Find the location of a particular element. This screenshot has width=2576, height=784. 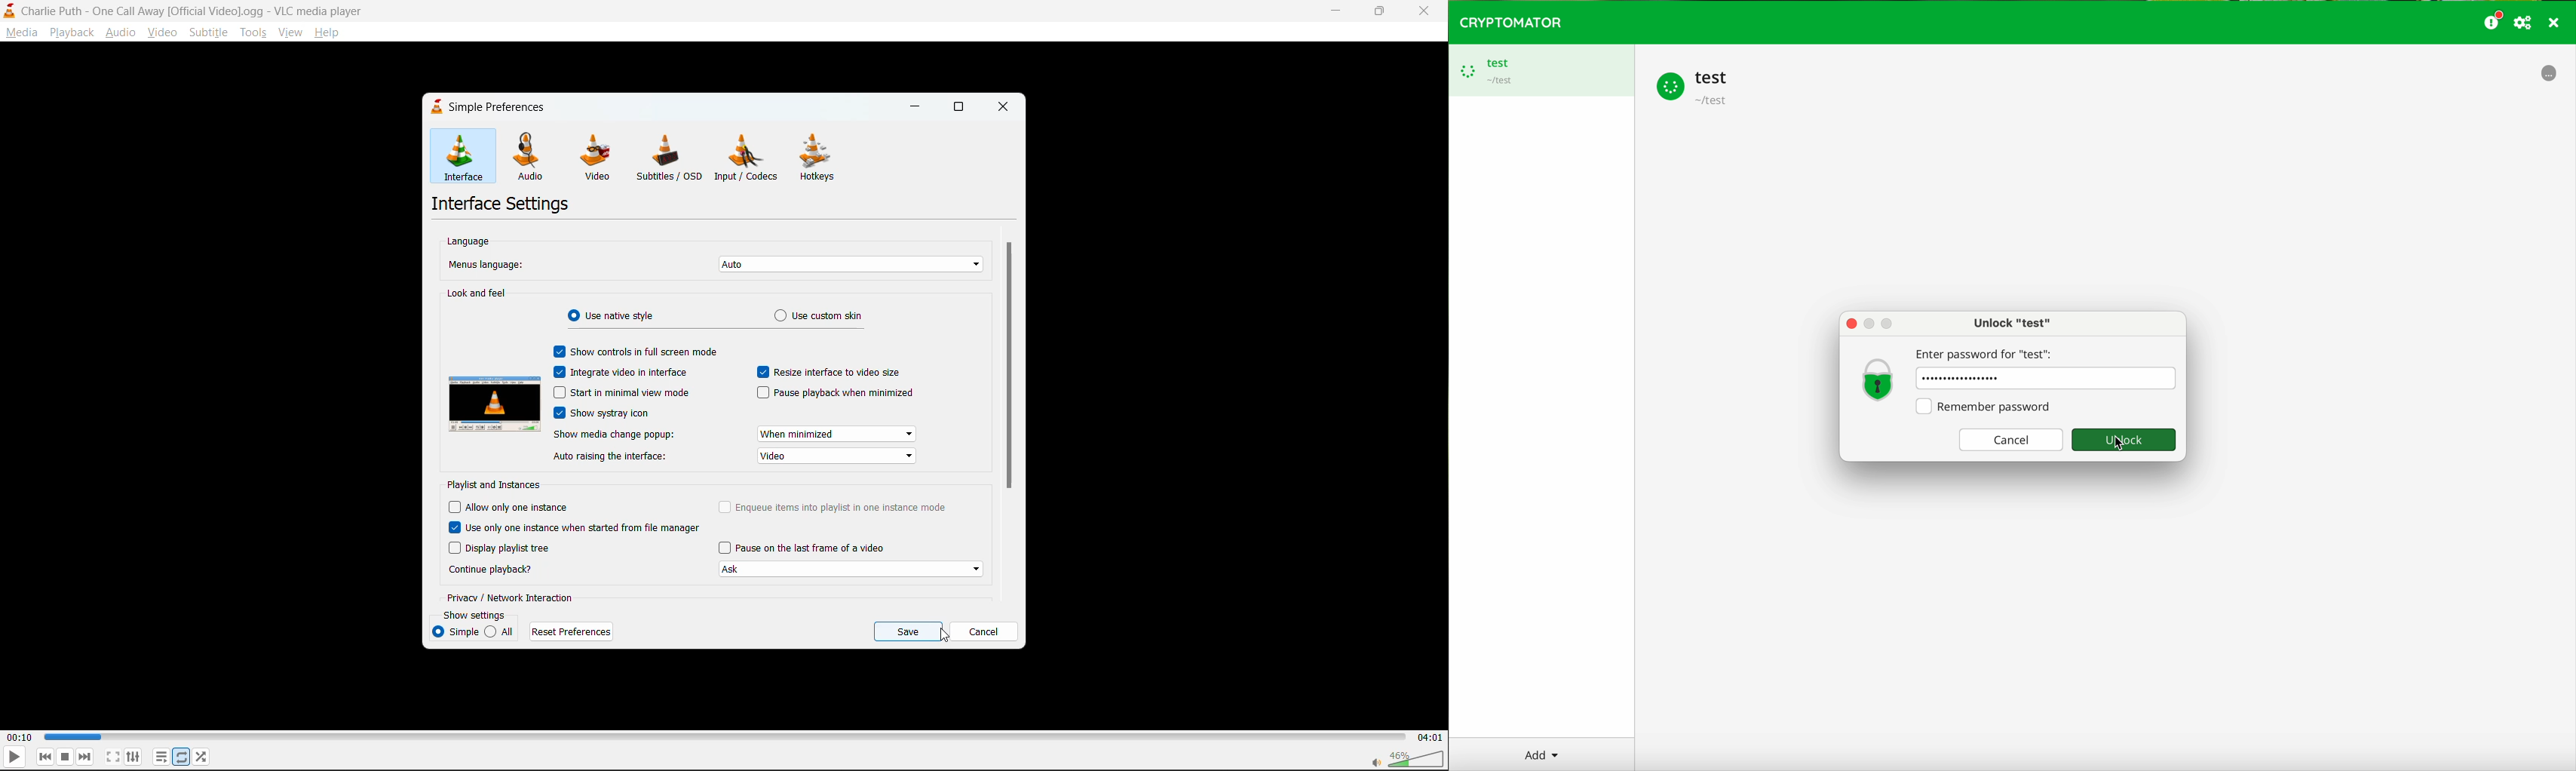

pause on last frame of video is located at coordinates (815, 548).